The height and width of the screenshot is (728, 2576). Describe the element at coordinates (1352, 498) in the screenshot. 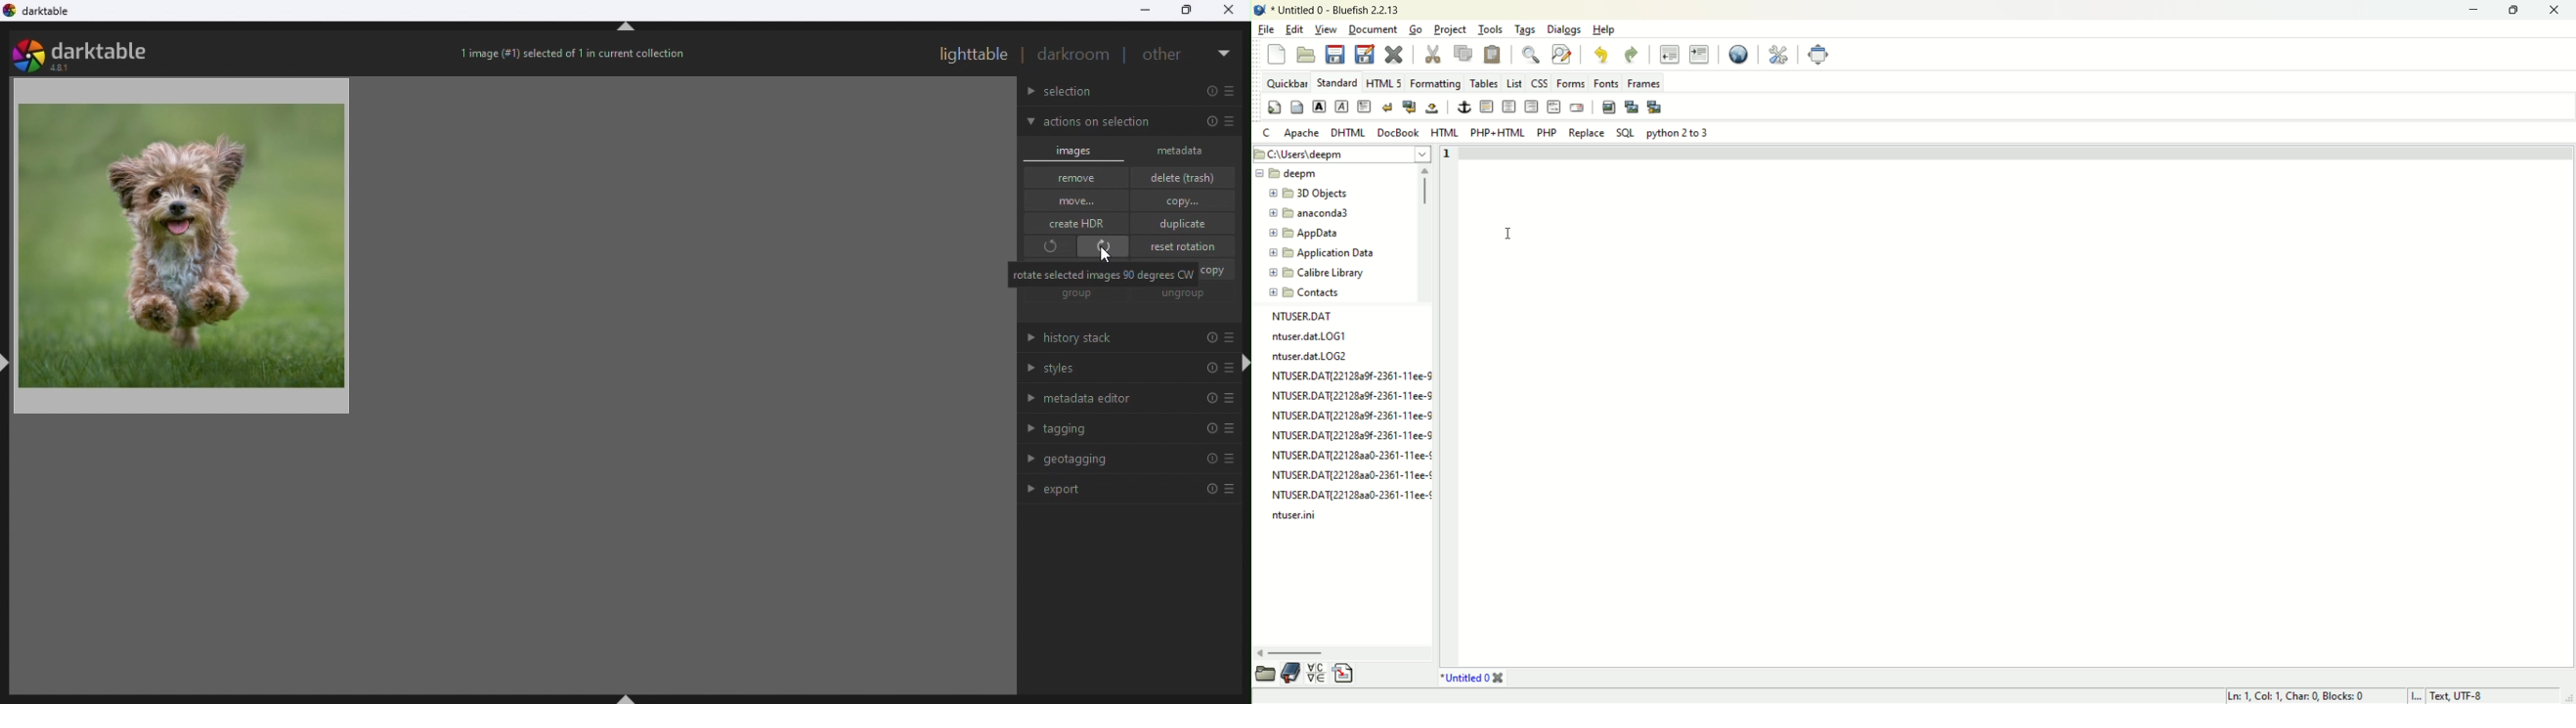

I see `NTUSER.DAT{221282a0-2361-11ee-¢` at that location.